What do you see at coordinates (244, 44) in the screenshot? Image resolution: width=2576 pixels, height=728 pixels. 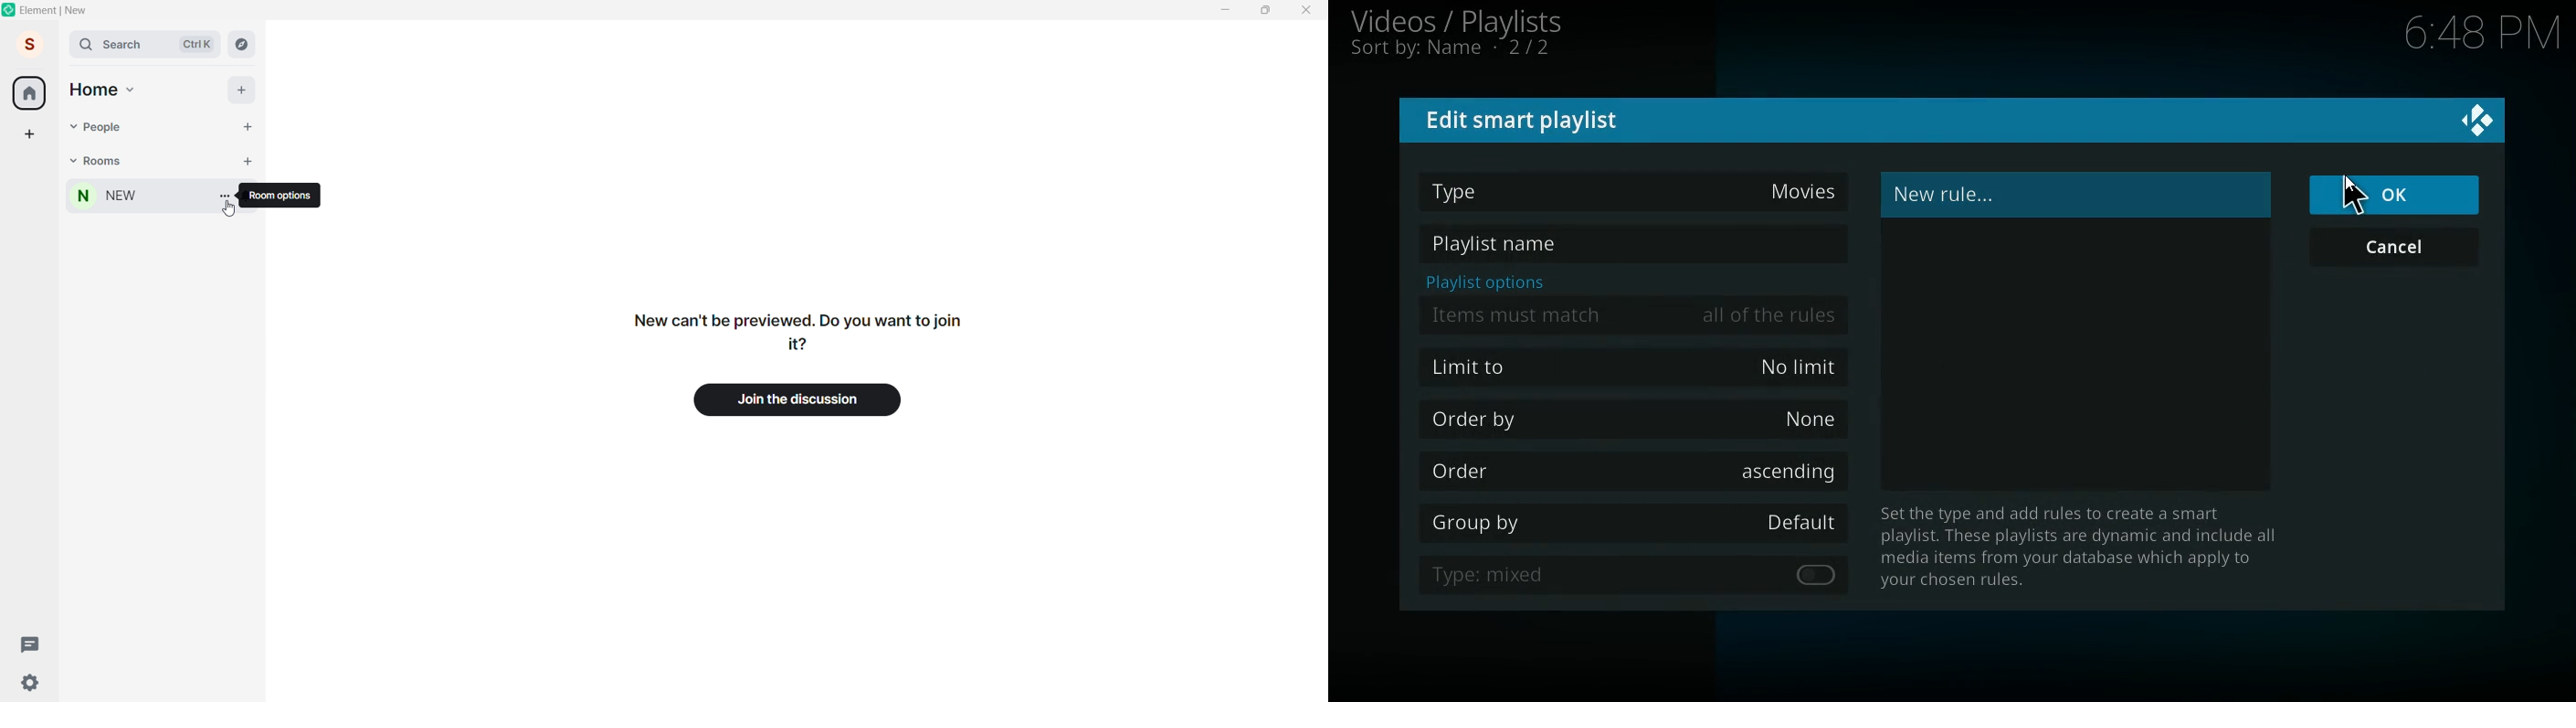 I see `explore` at bounding box center [244, 44].